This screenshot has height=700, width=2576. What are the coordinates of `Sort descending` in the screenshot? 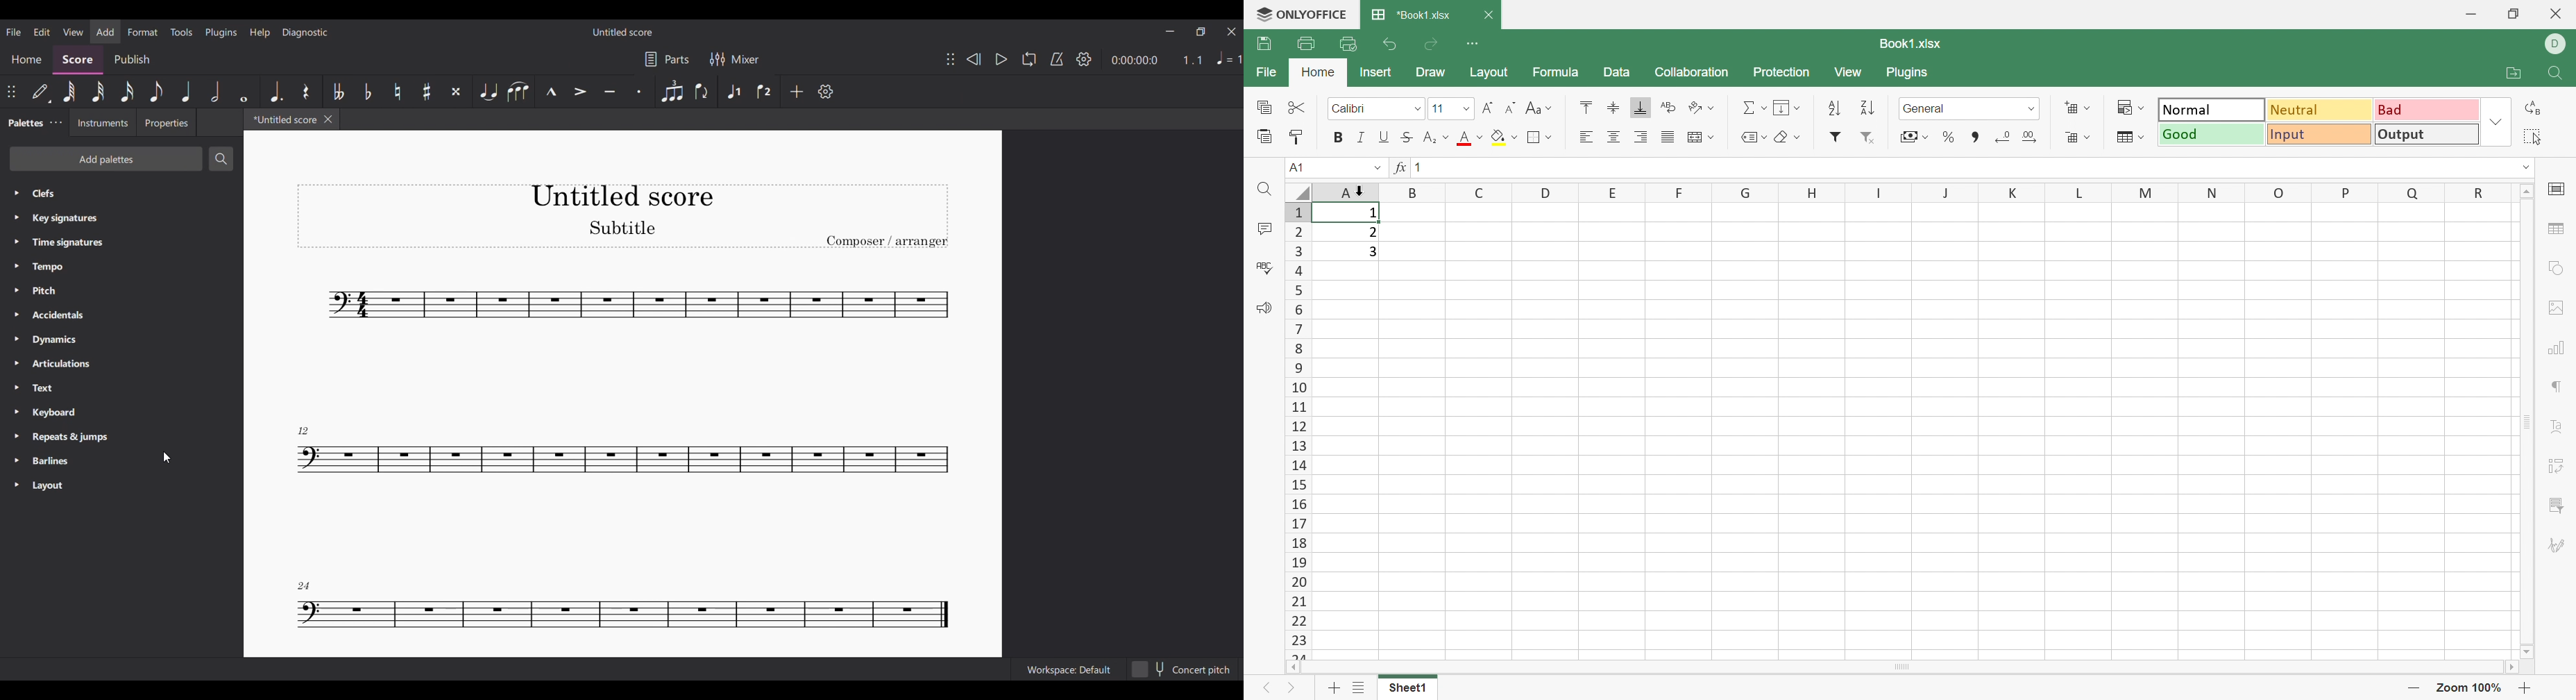 It's located at (1867, 109).